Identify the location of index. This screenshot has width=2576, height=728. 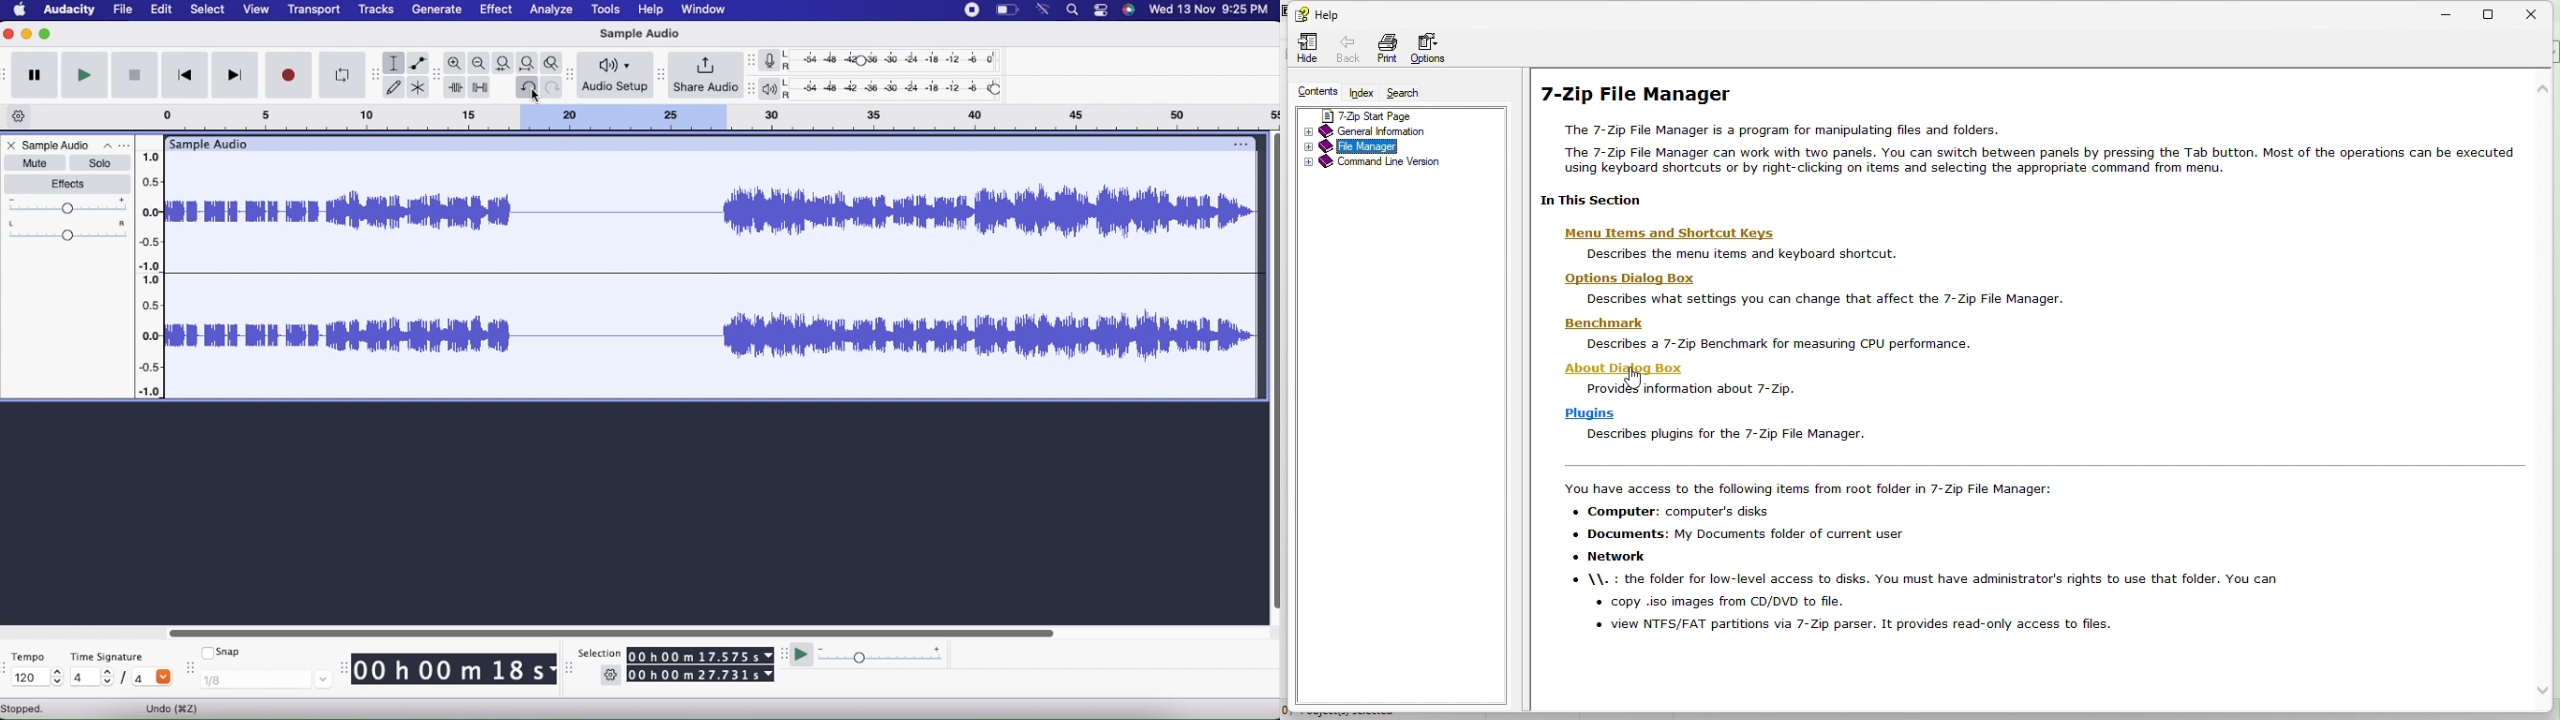
(1359, 92).